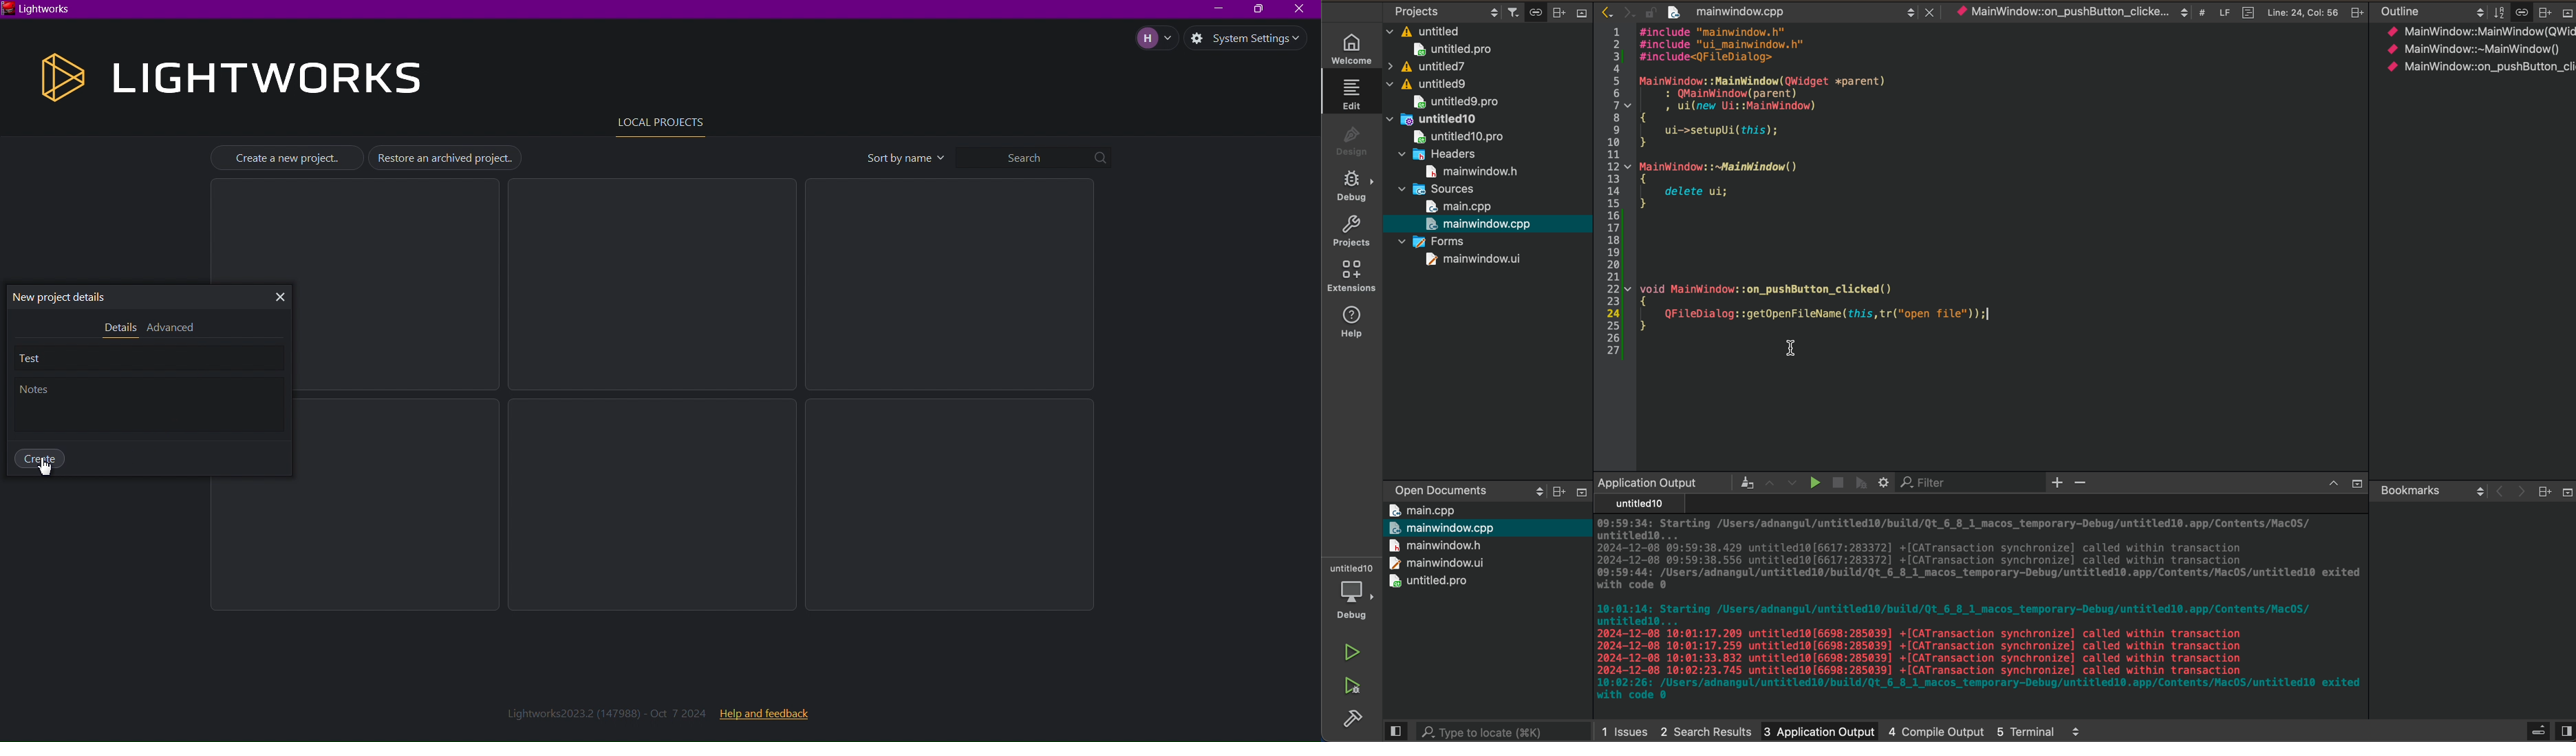 The height and width of the screenshot is (756, 2576). I want to click on selected tab, so click(1357, 93).